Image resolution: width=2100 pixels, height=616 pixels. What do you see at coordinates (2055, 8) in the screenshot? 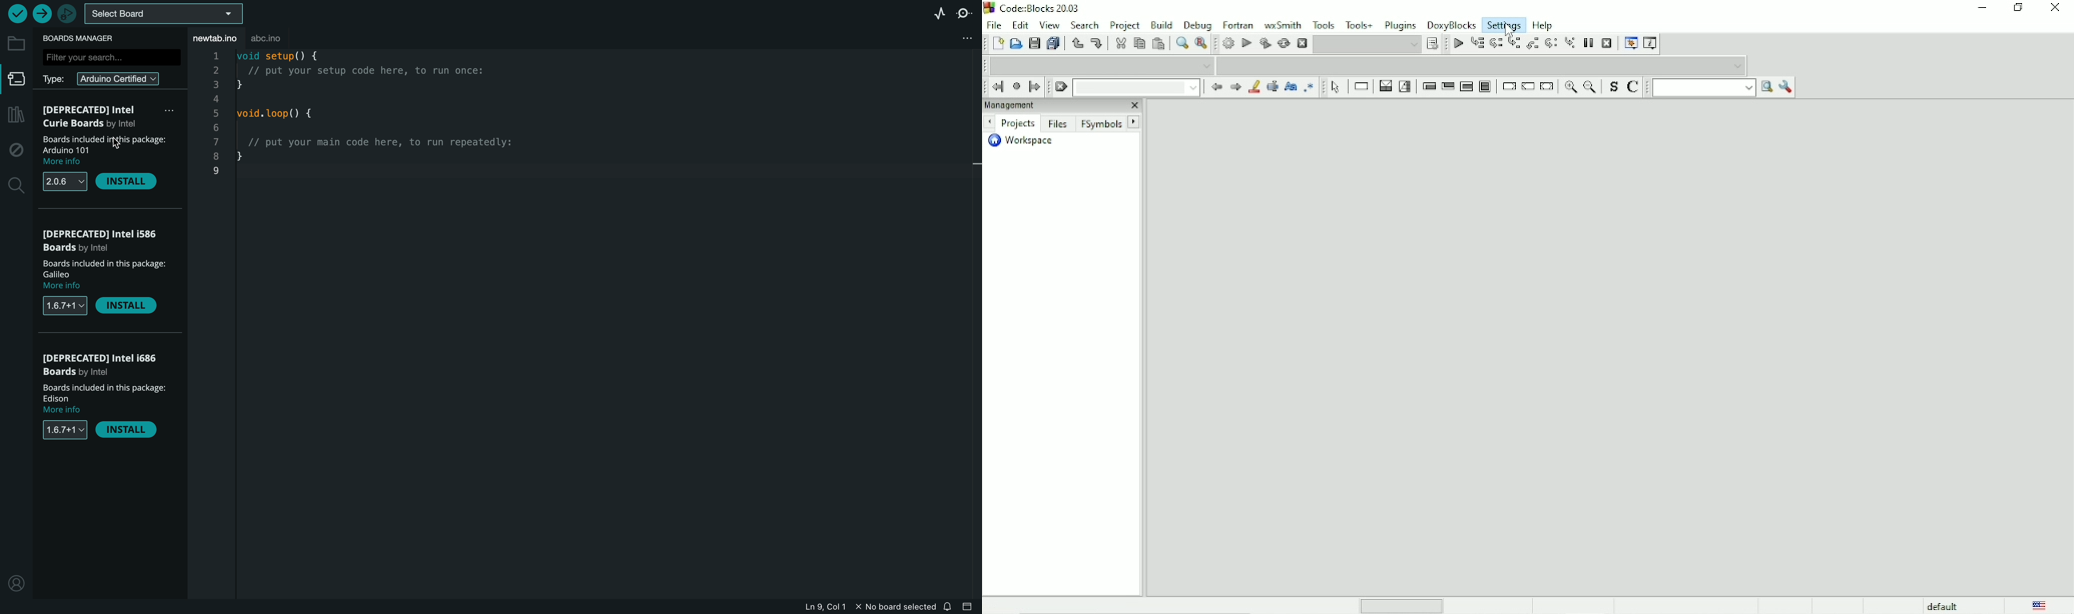
I see `Close` at bounding box center [2055, 8].